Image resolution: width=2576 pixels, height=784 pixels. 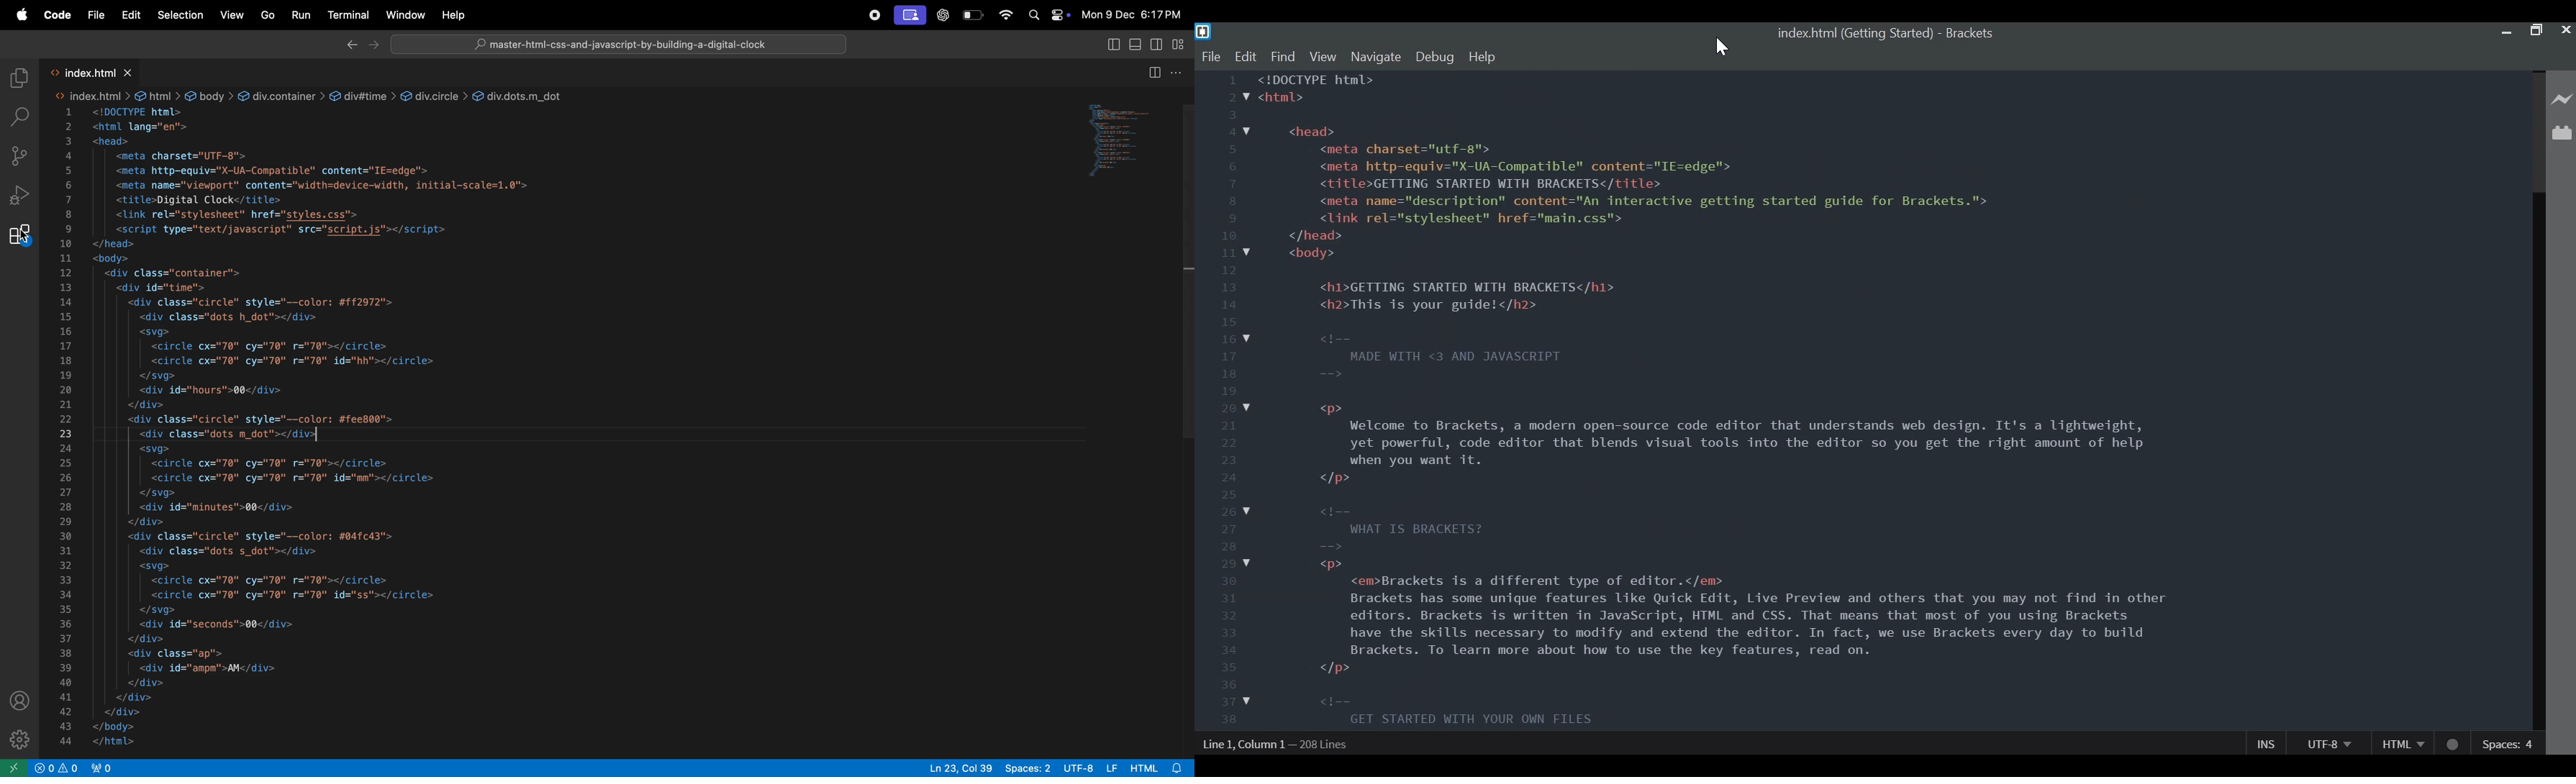 What do you see at coordinates (2266, 742) in the screenshot?
I see `INS` at bounding box center [2266, 742].